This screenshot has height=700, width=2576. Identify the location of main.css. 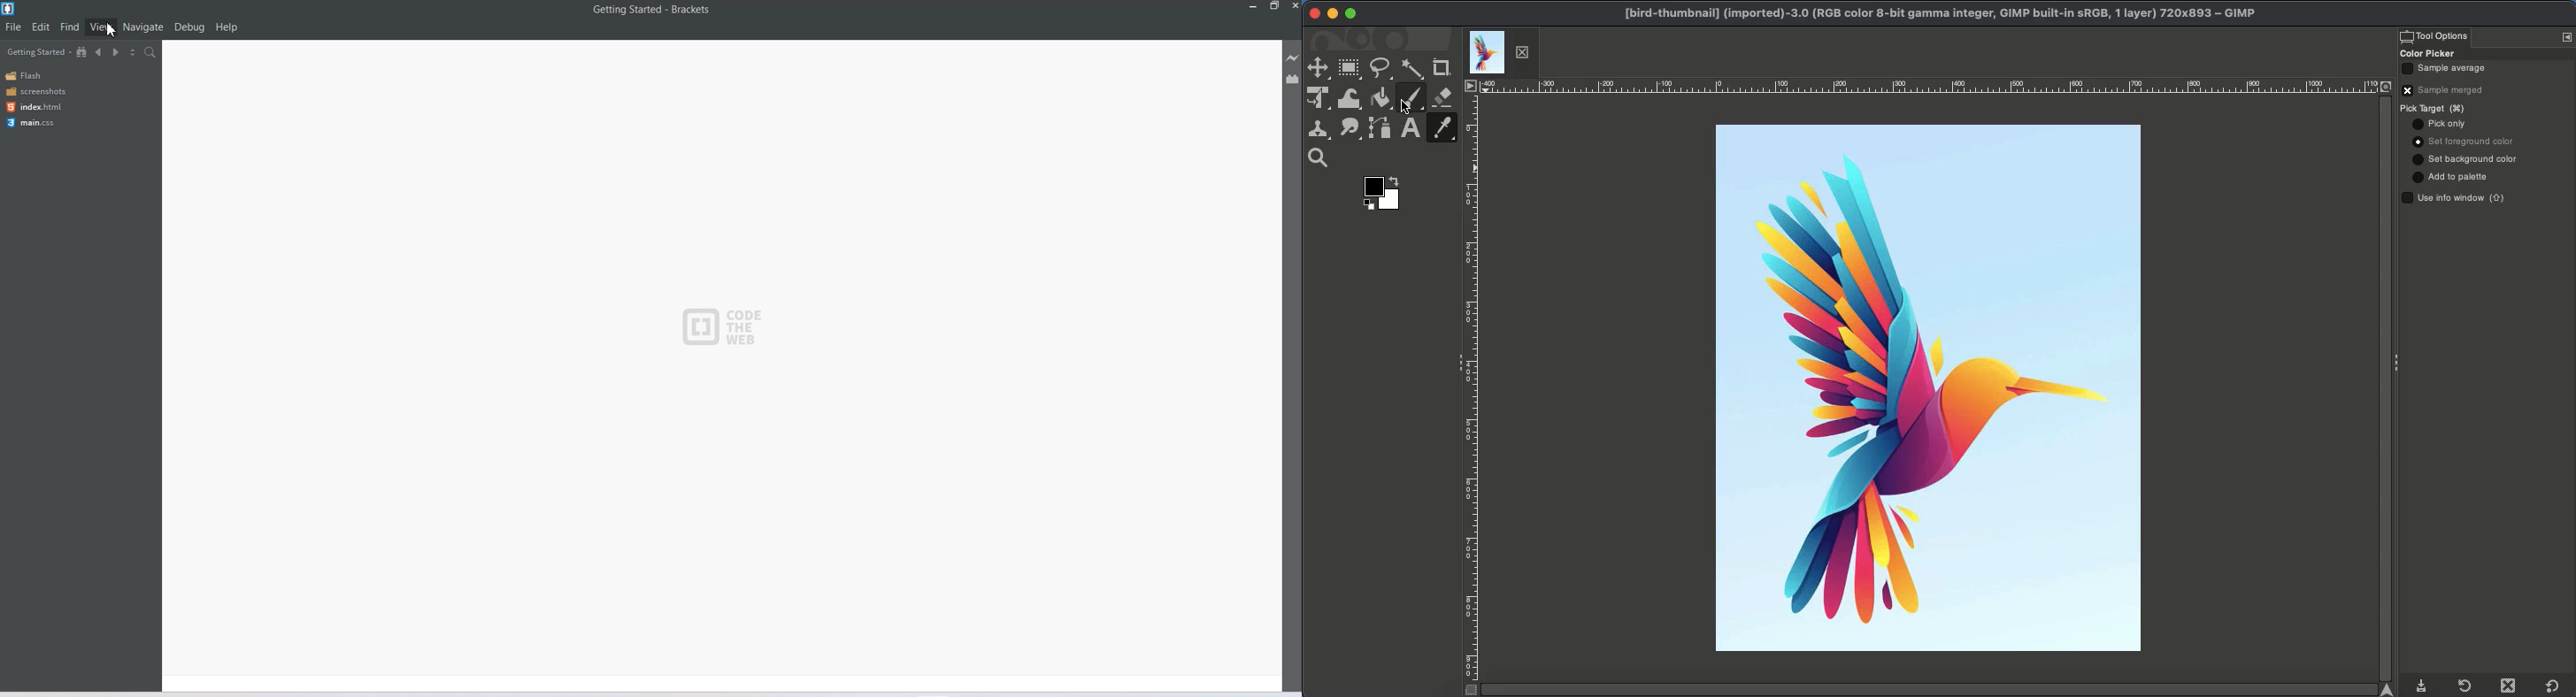
(33, 123).